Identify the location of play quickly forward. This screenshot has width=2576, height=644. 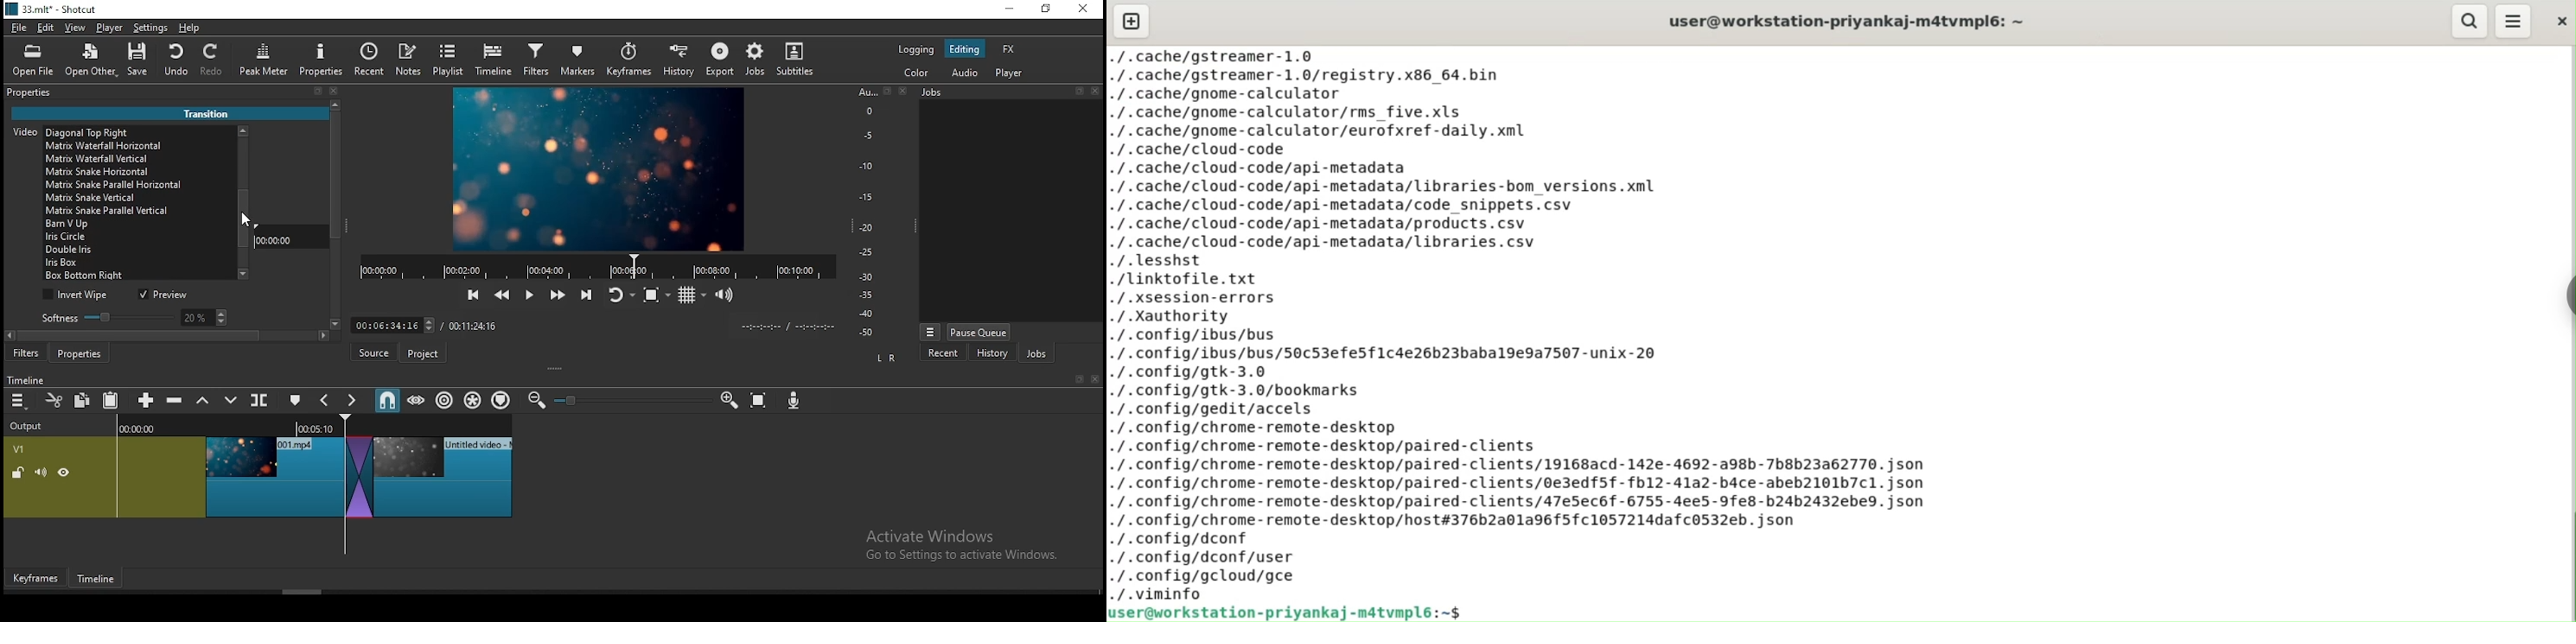
(556, 295).